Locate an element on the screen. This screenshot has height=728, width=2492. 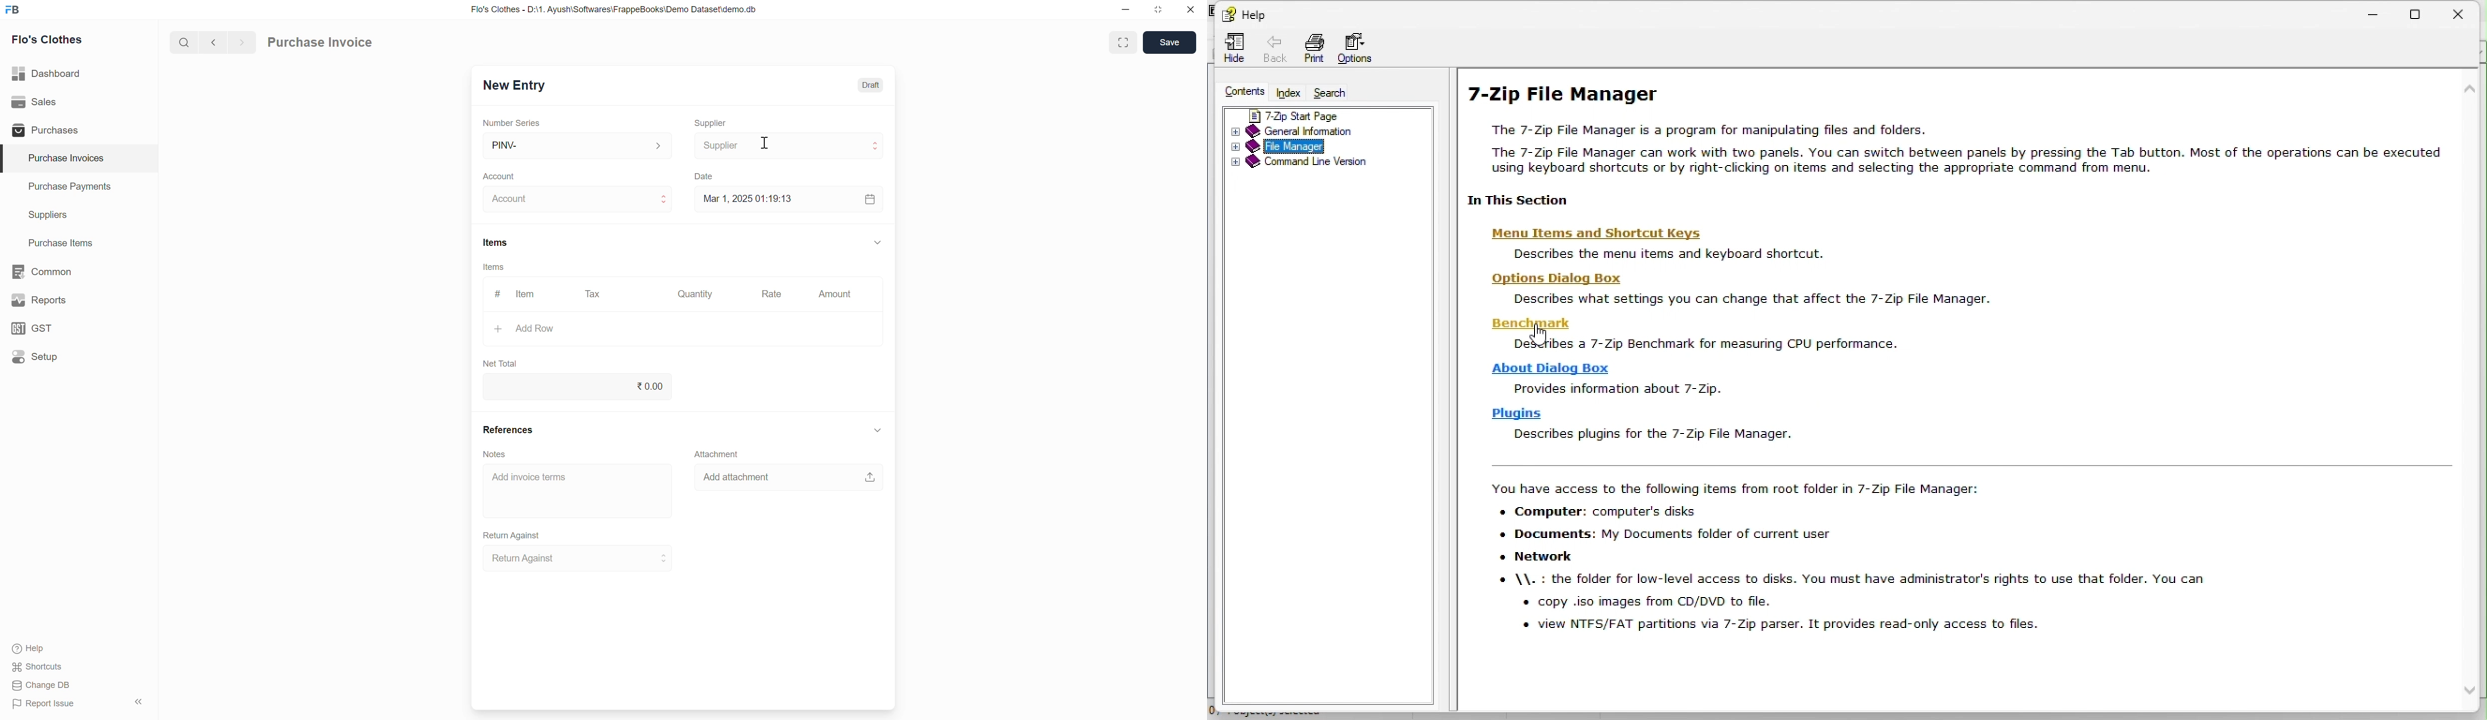
Items is located at coordinates (495, 243).